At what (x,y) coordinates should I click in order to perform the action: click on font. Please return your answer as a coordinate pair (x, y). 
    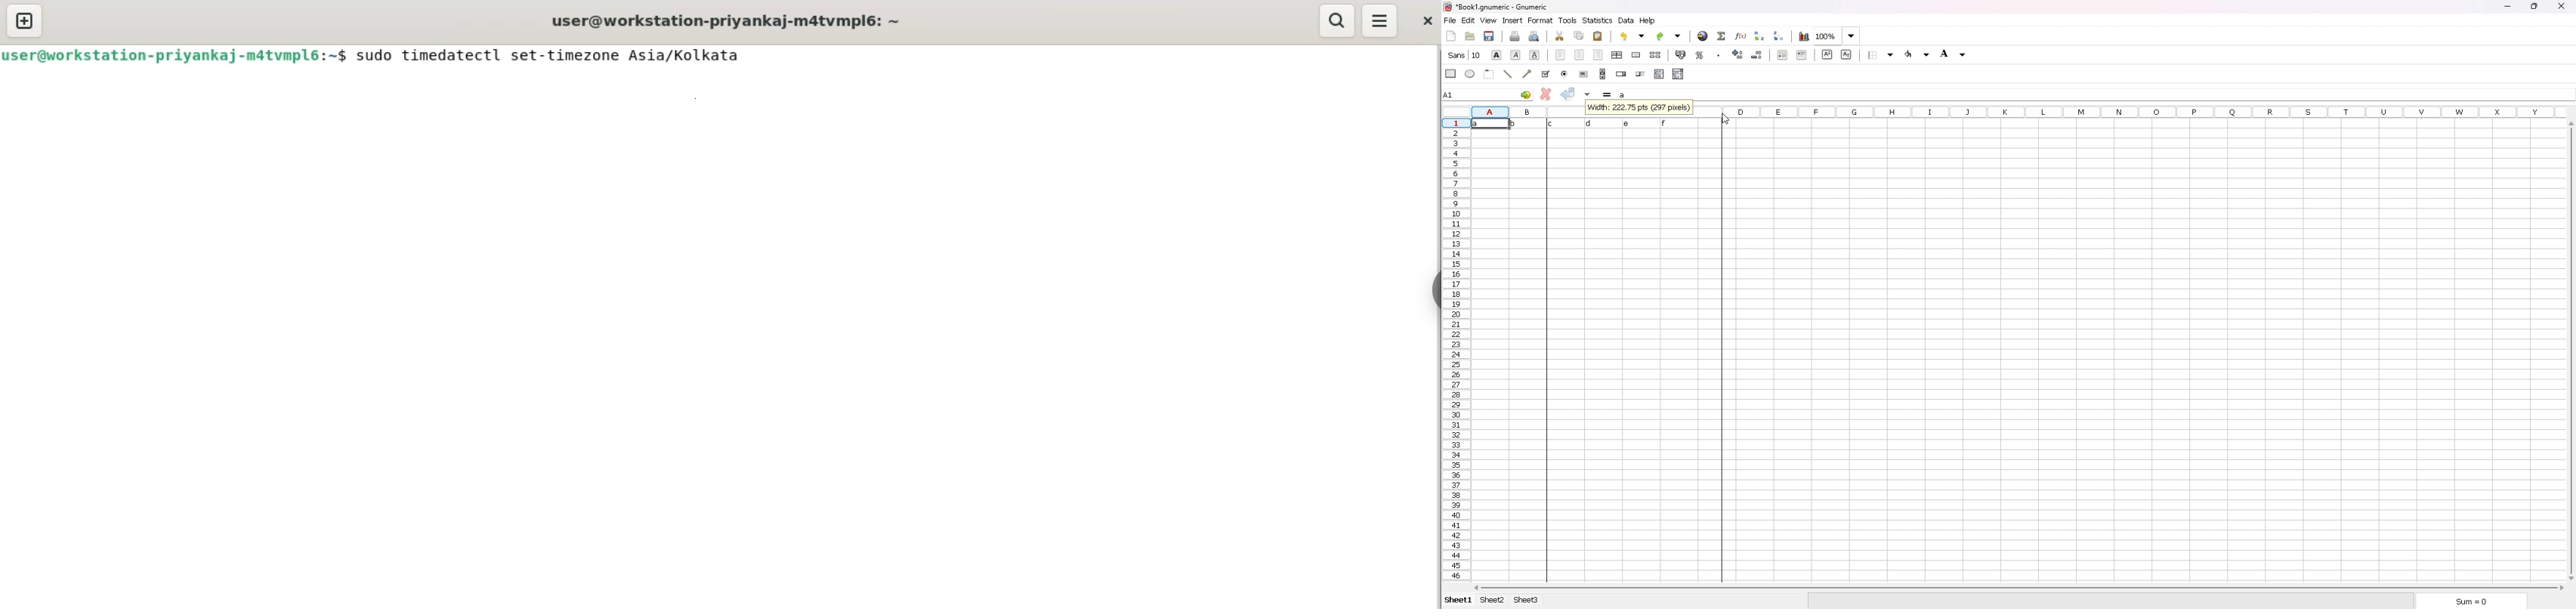
    Looking at the image, I should click on (1466, 54).